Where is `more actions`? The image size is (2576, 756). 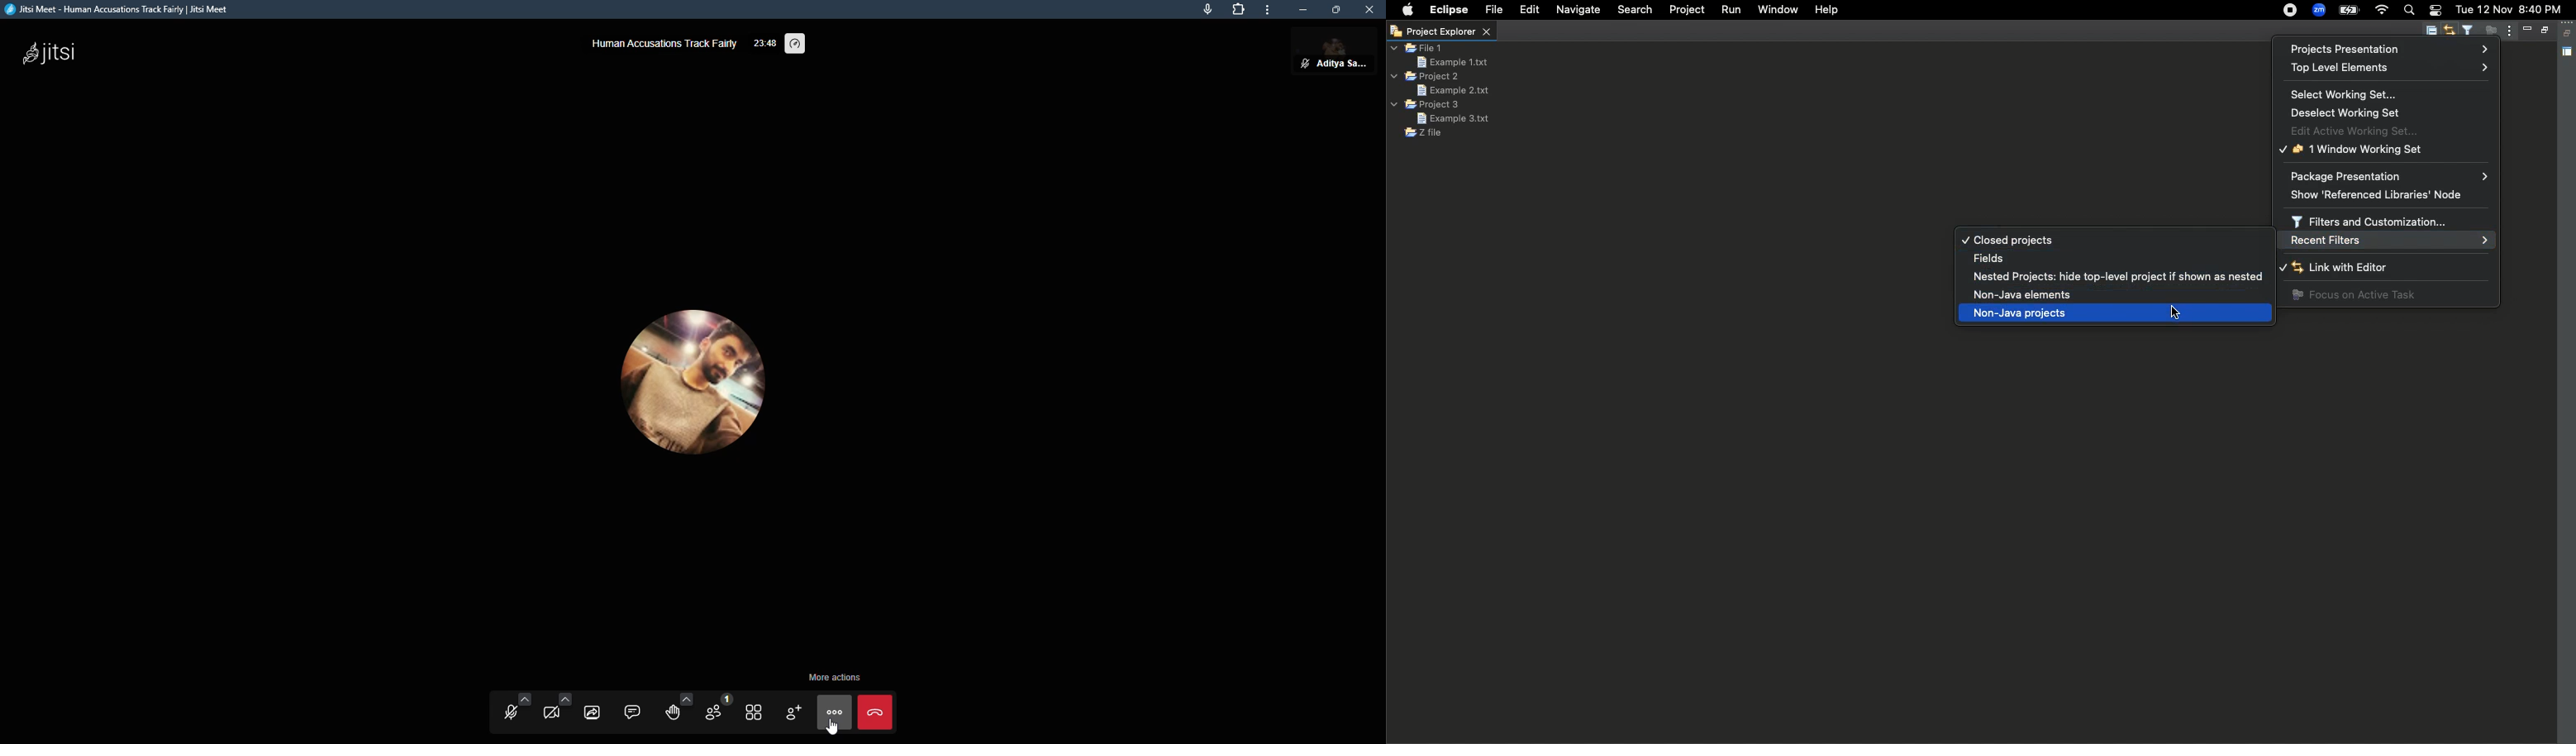
more actions is located at coordinates (833, 677).